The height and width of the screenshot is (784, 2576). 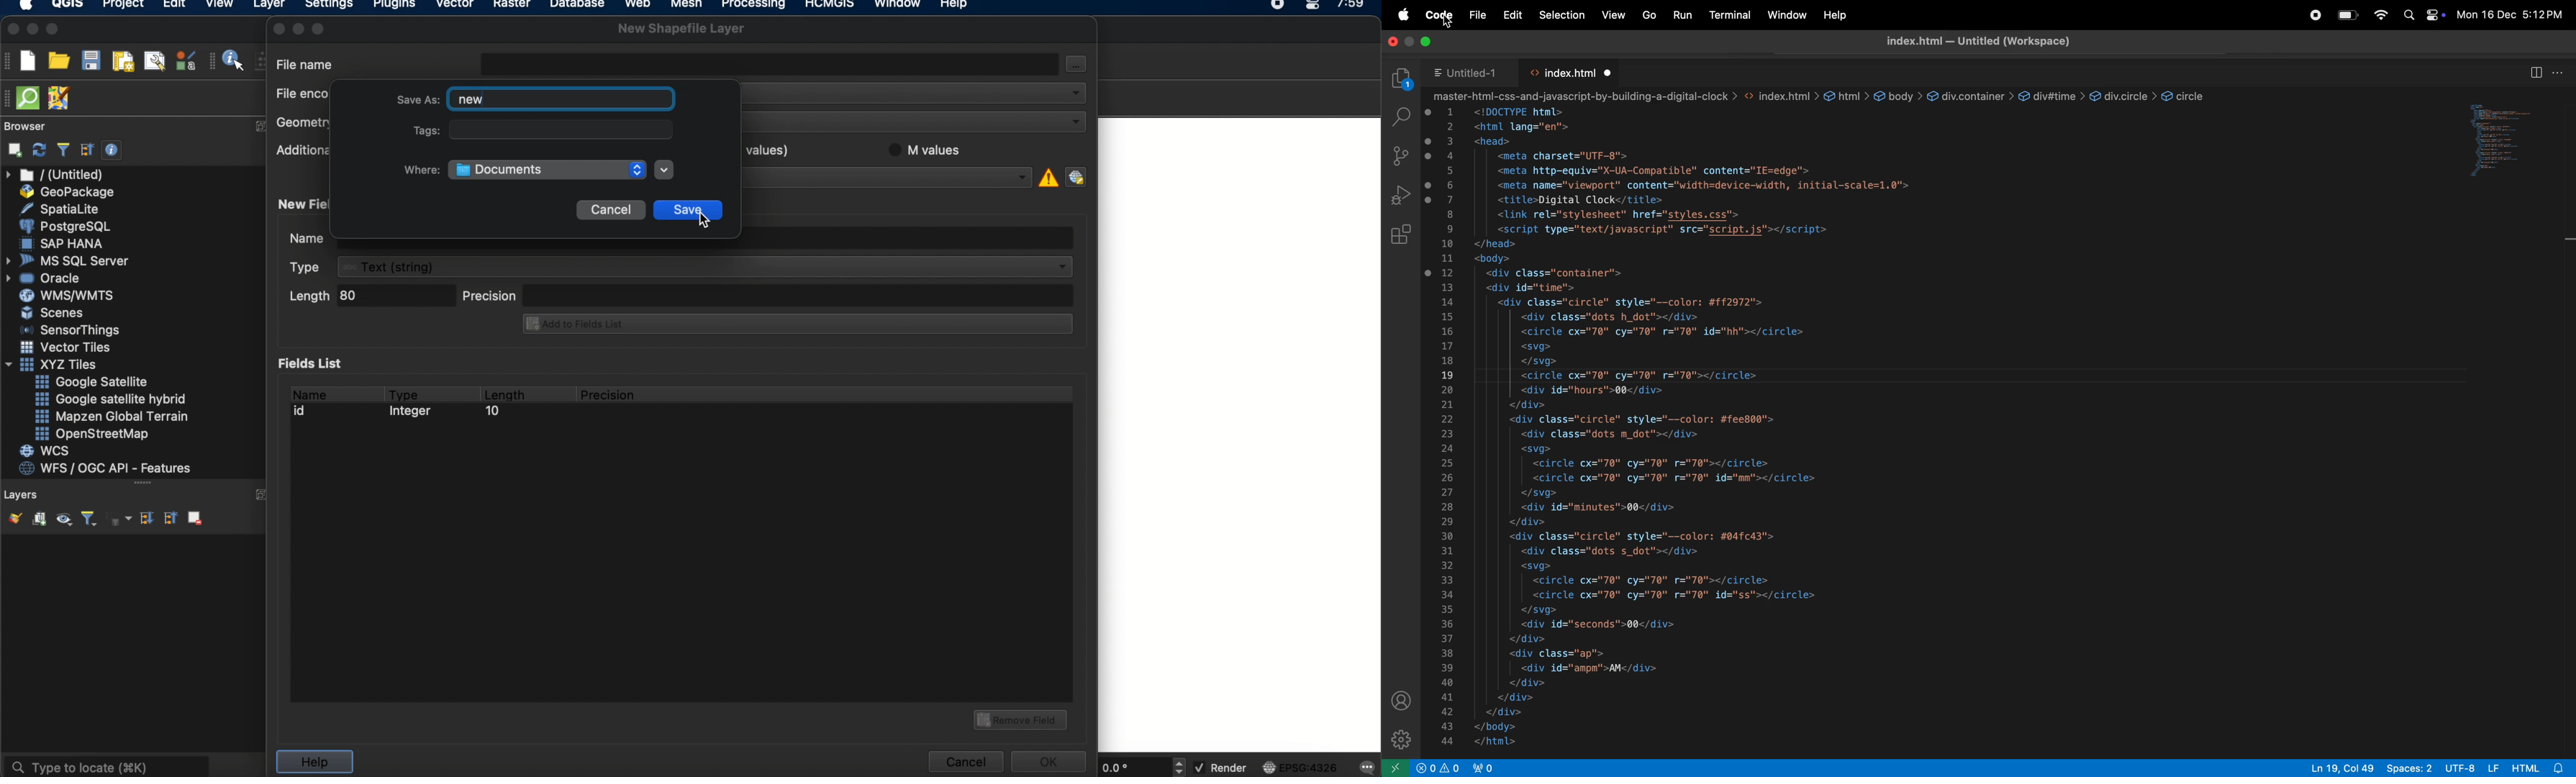 I want to click on QGIS, so click(x=68, y=6).